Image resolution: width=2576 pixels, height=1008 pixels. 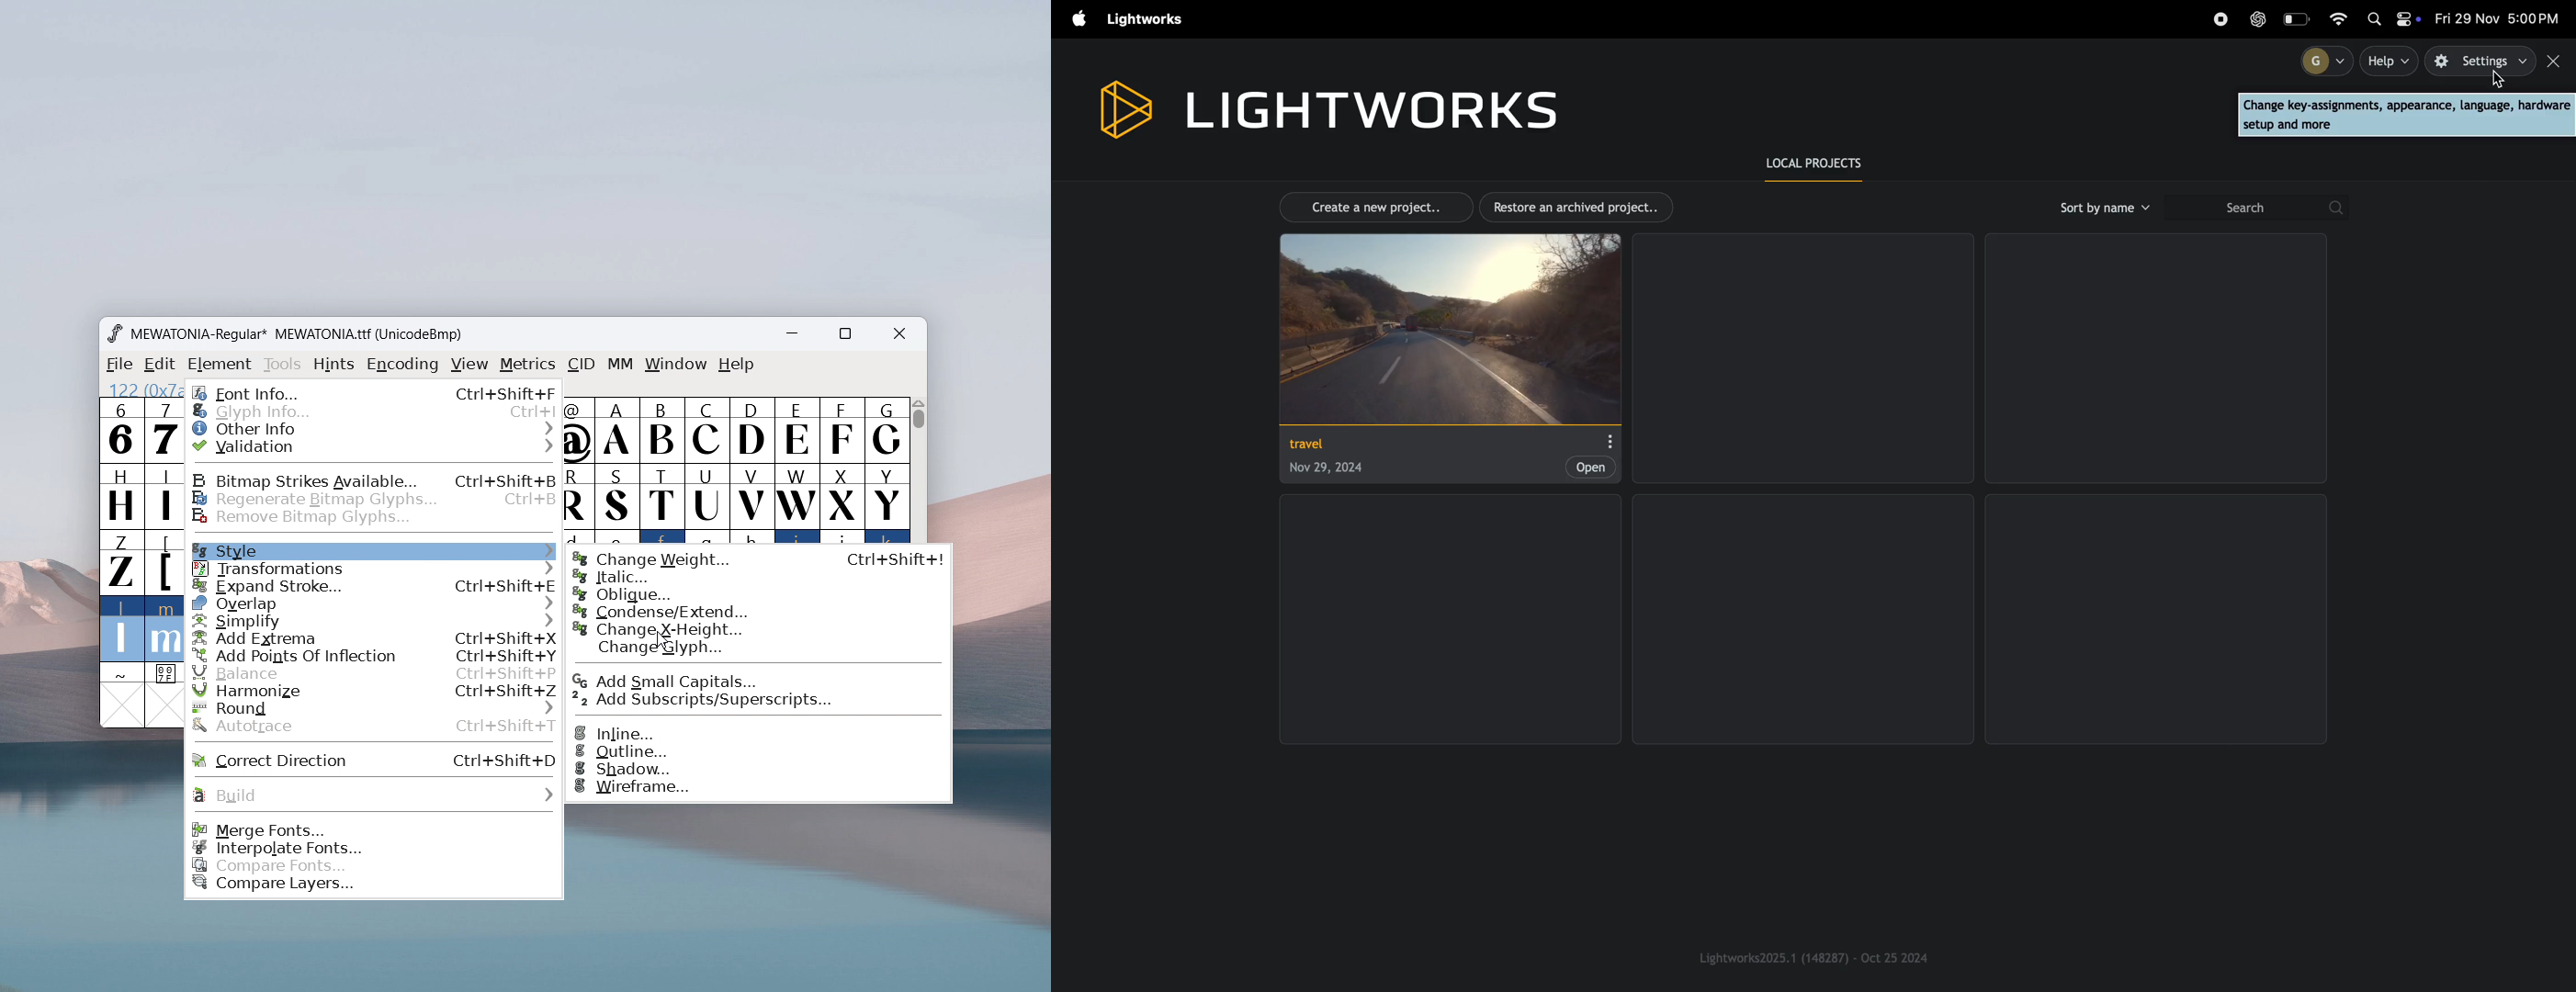 I want to click on R, so click(x=580, y=498).